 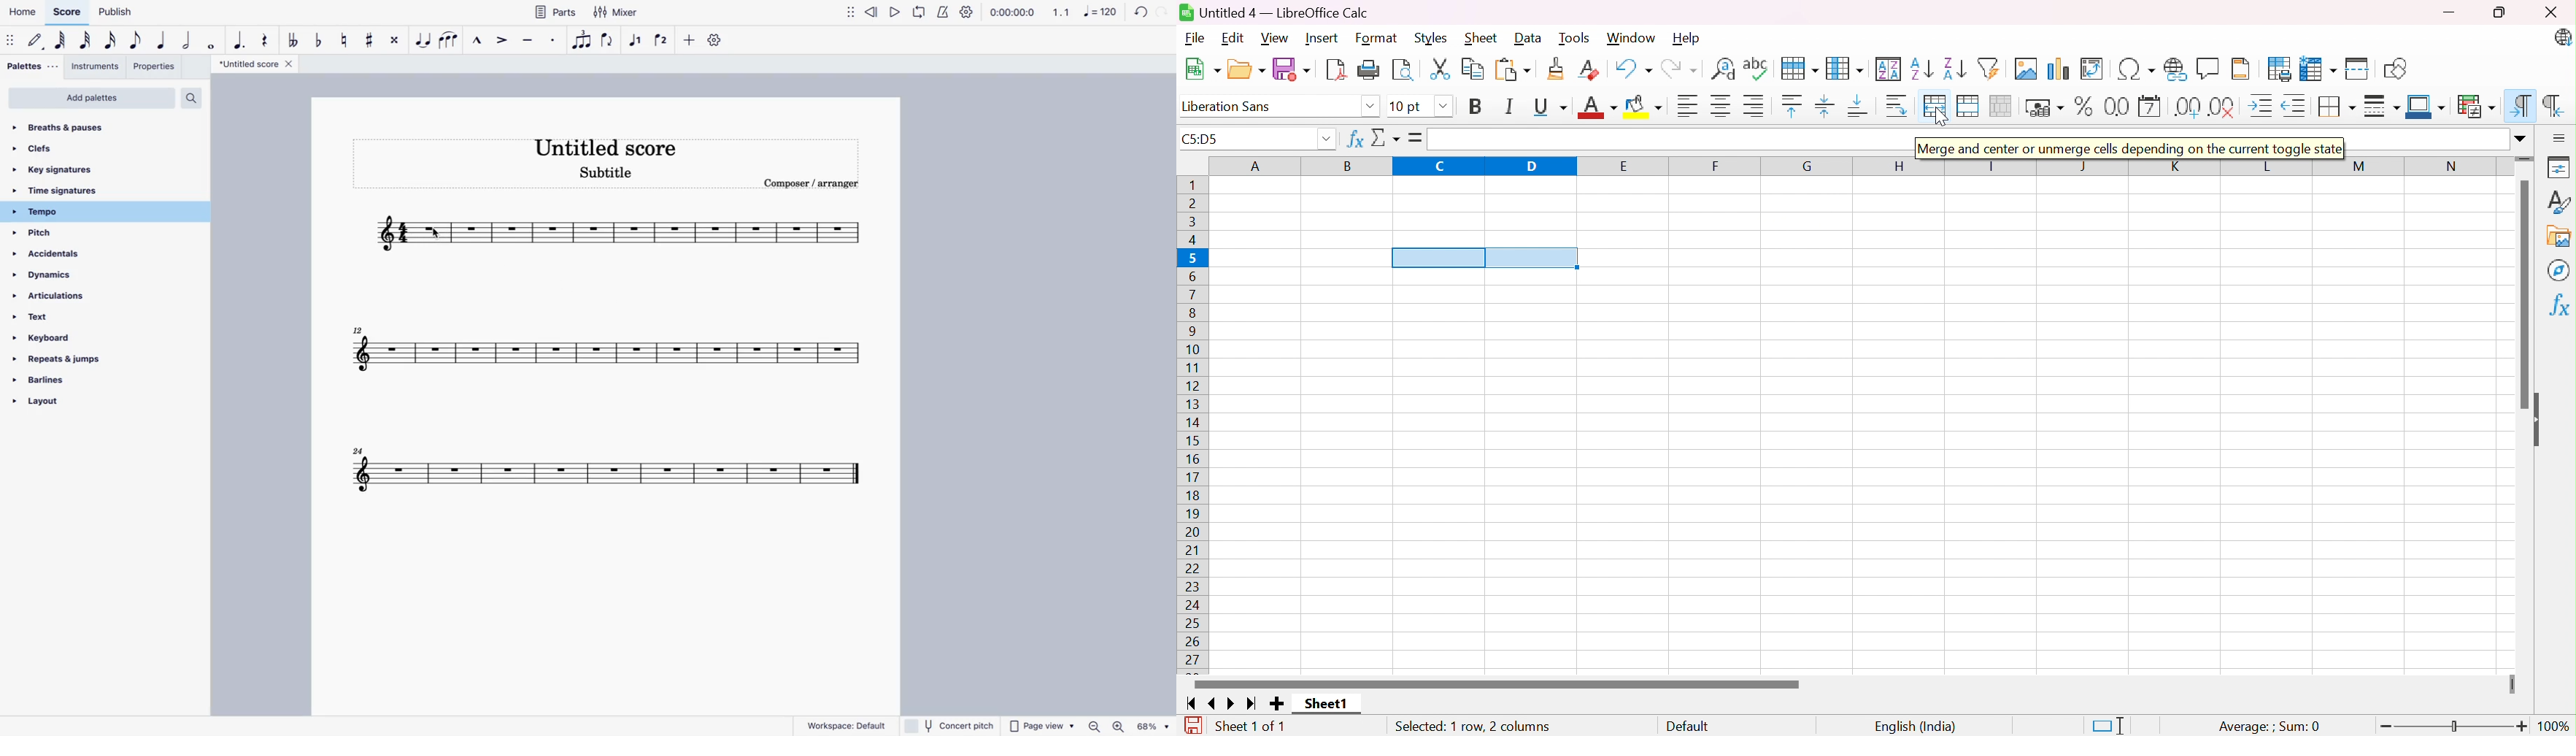 What do you see at coordinates (1203, 68) in the screenshot?
I see `New` at bounding box center [1203, 68].